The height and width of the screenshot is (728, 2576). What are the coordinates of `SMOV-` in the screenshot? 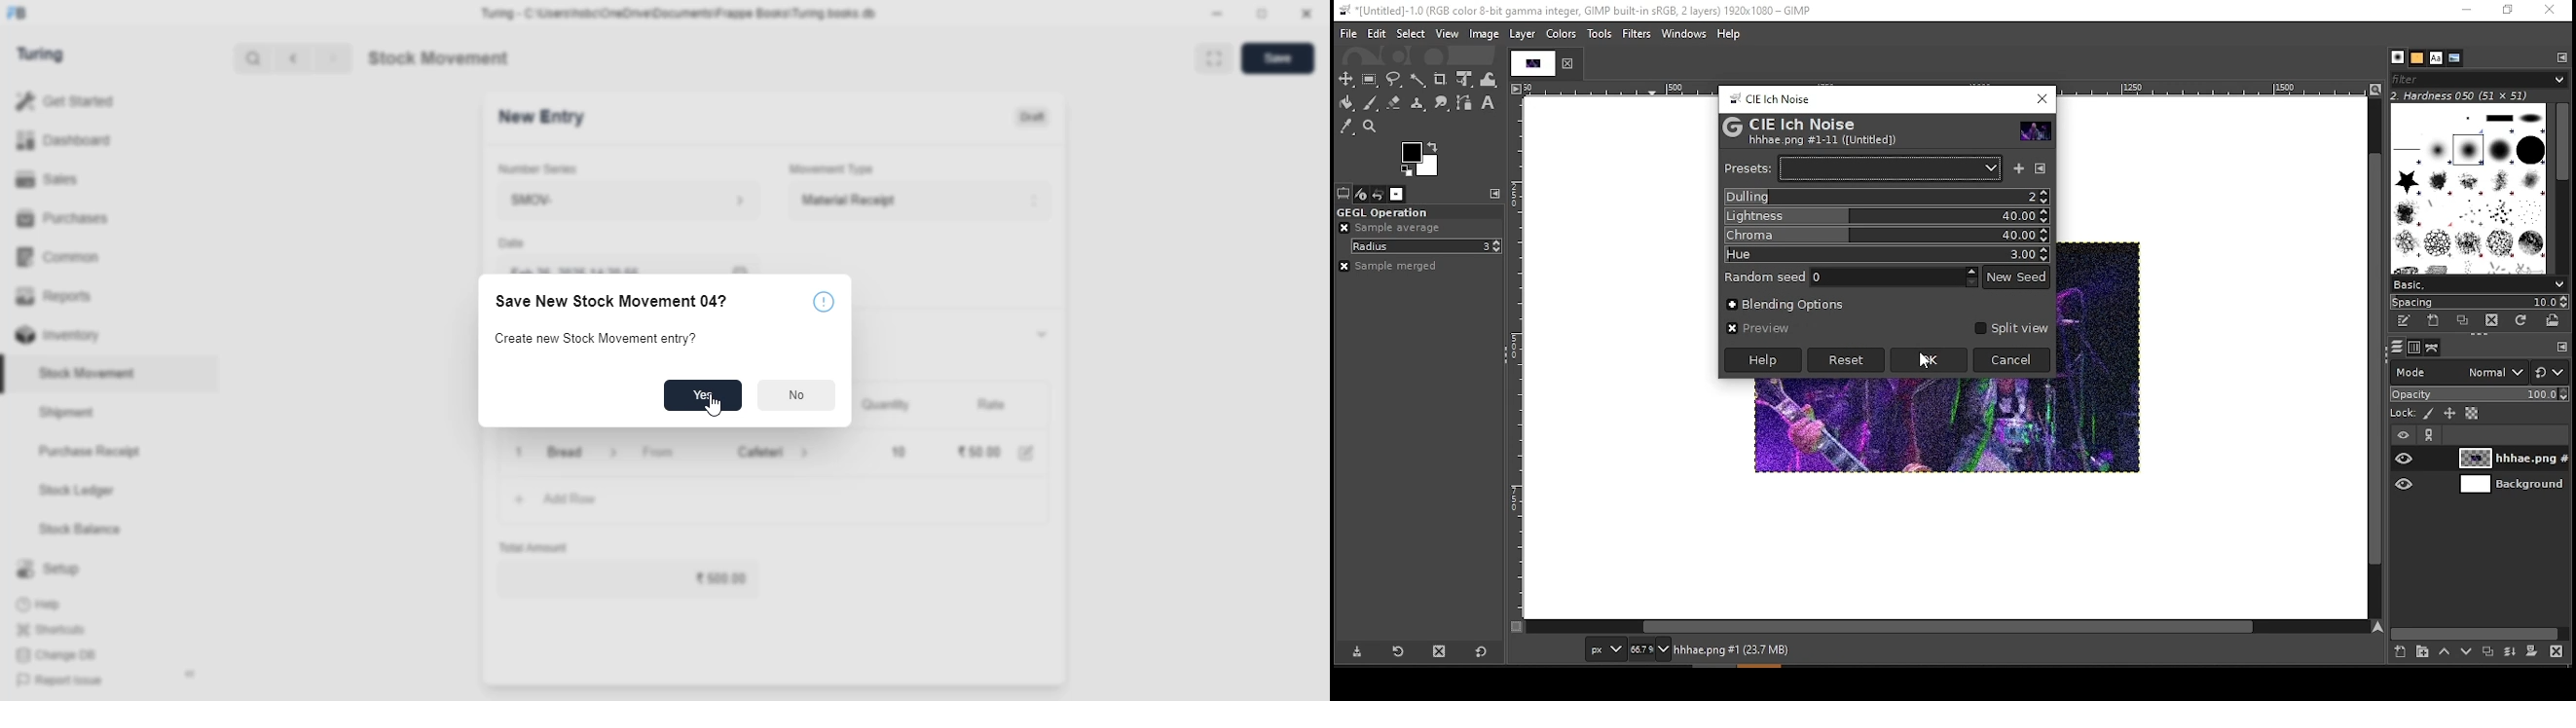 It's located at (630, 200).